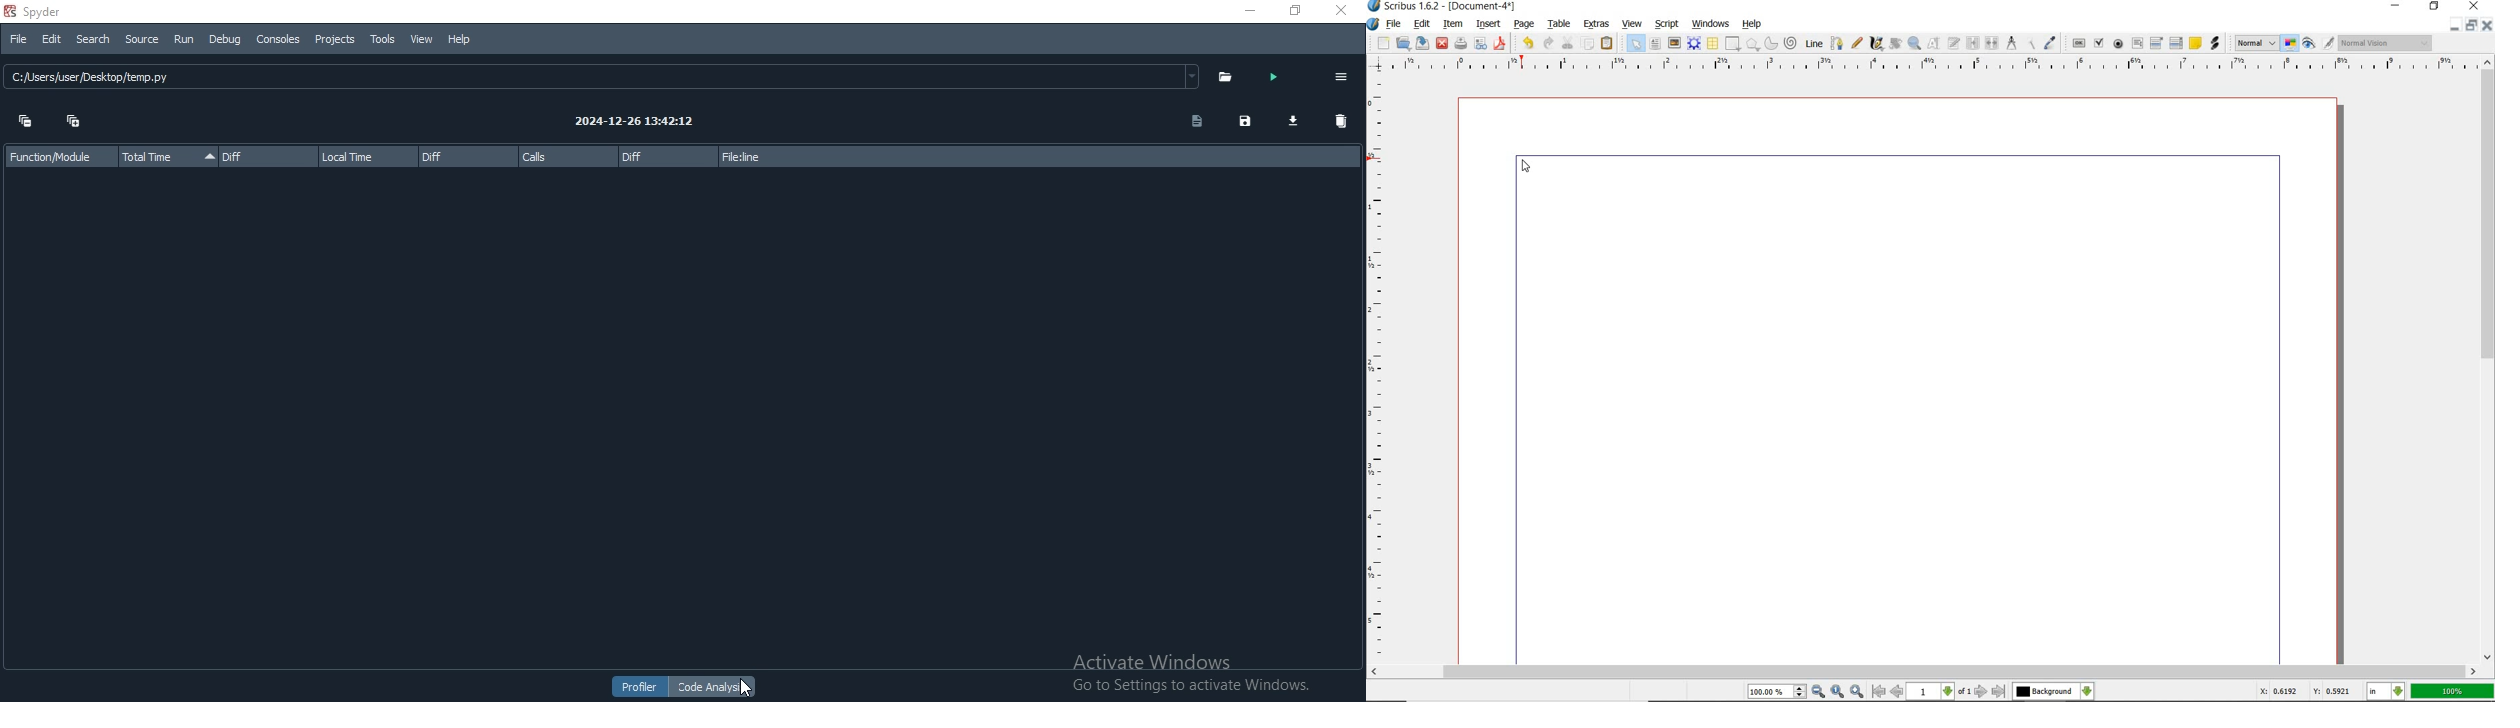 This screenshot has width=2520, height=728. What do you see at coordinates (1488, 24) in the screenshot?
I see `insert` at bounding box center [1488, 24].